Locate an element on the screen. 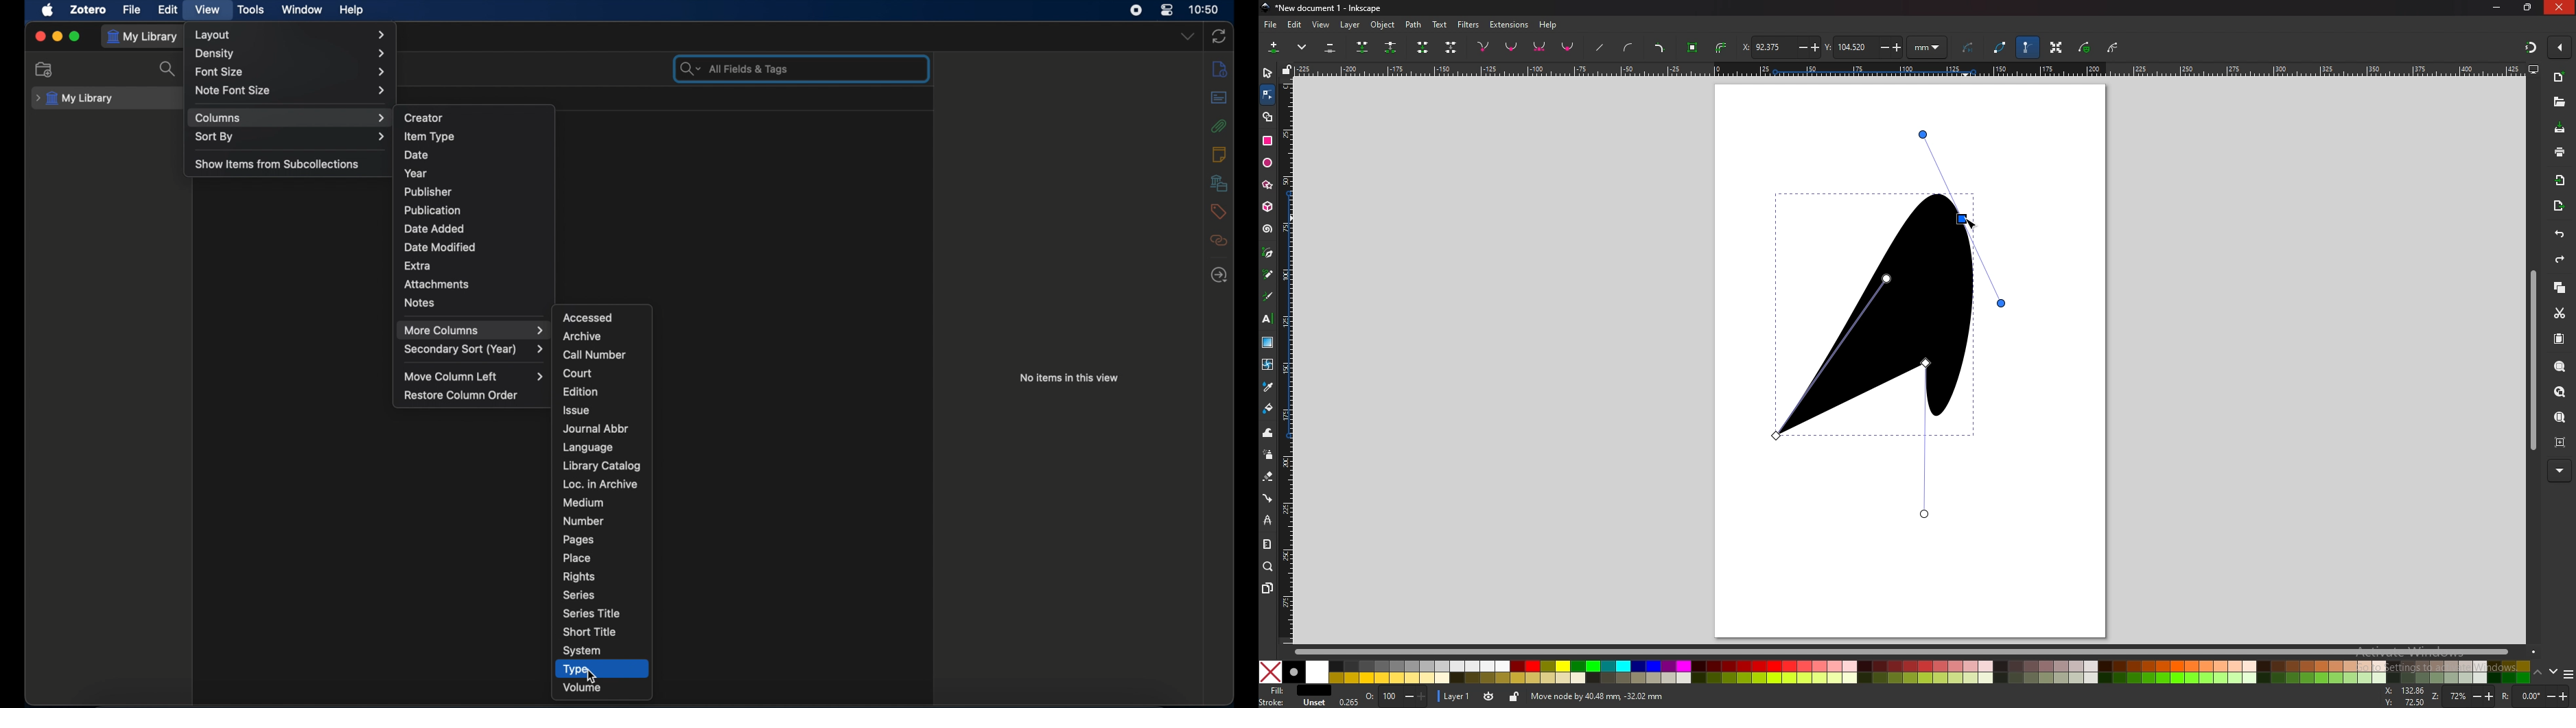 This screenshot has width=2576, height=728. publisher is located at coordinates (428, 191).